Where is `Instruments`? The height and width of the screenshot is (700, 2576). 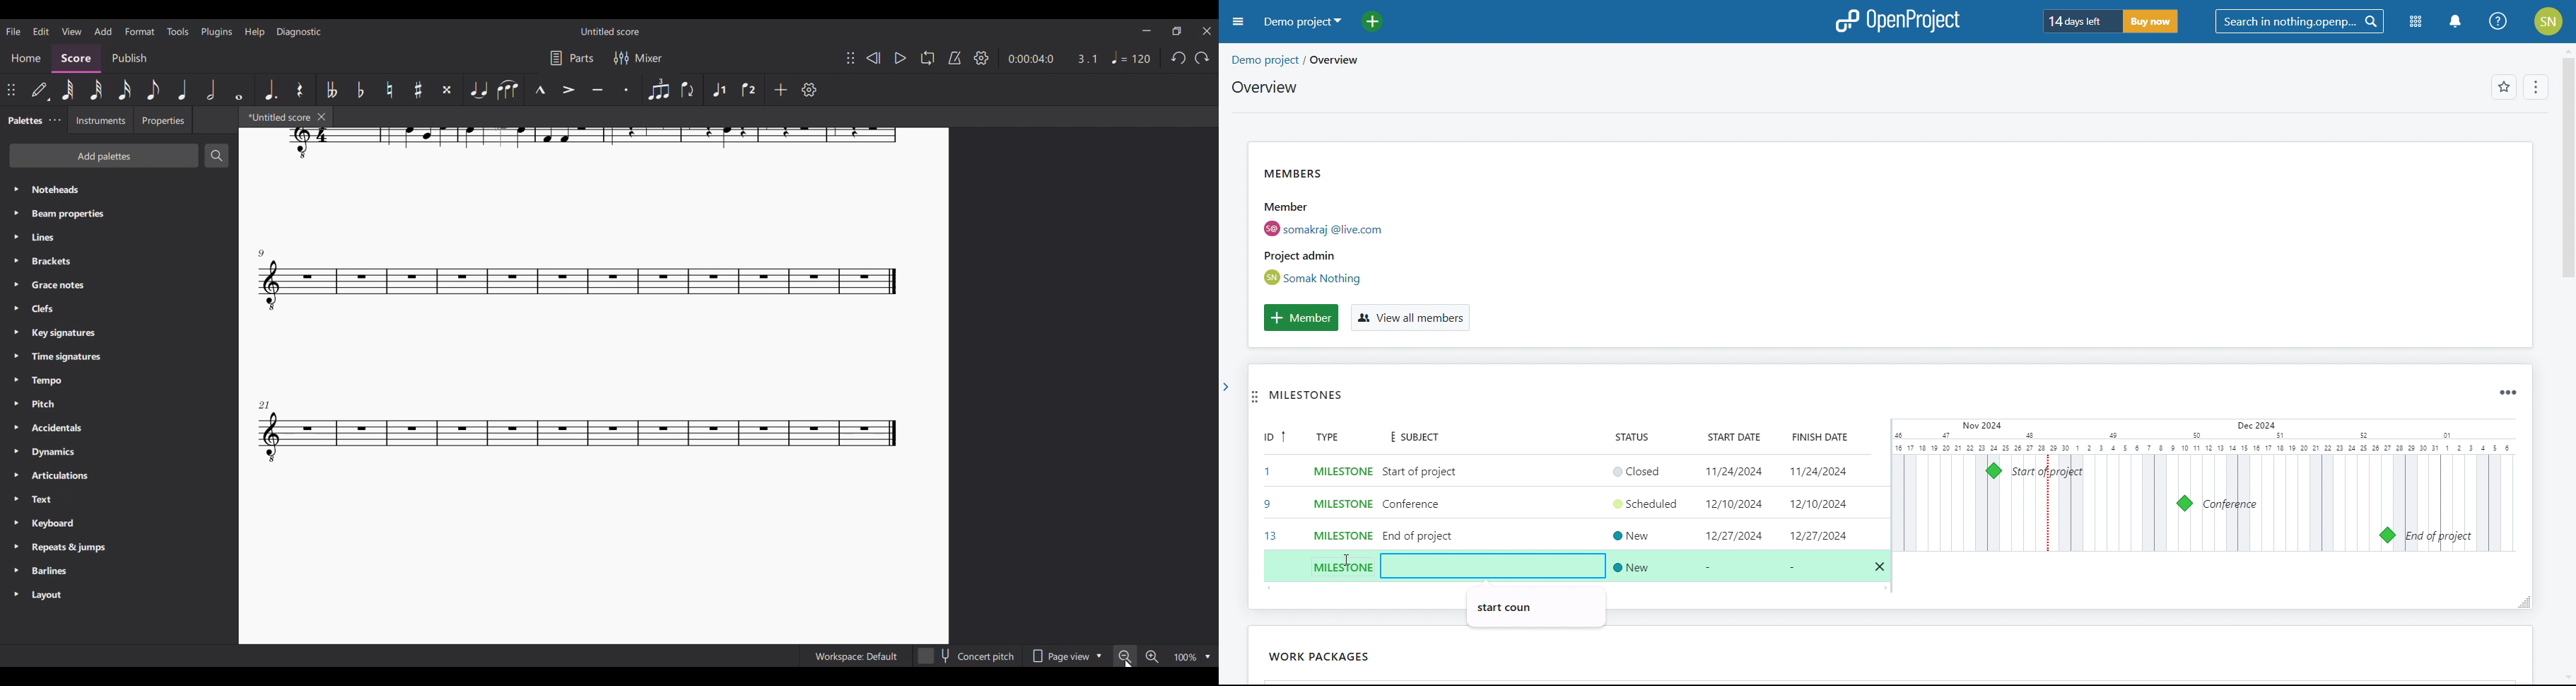 Instruments is located at coordinates (101, 120).